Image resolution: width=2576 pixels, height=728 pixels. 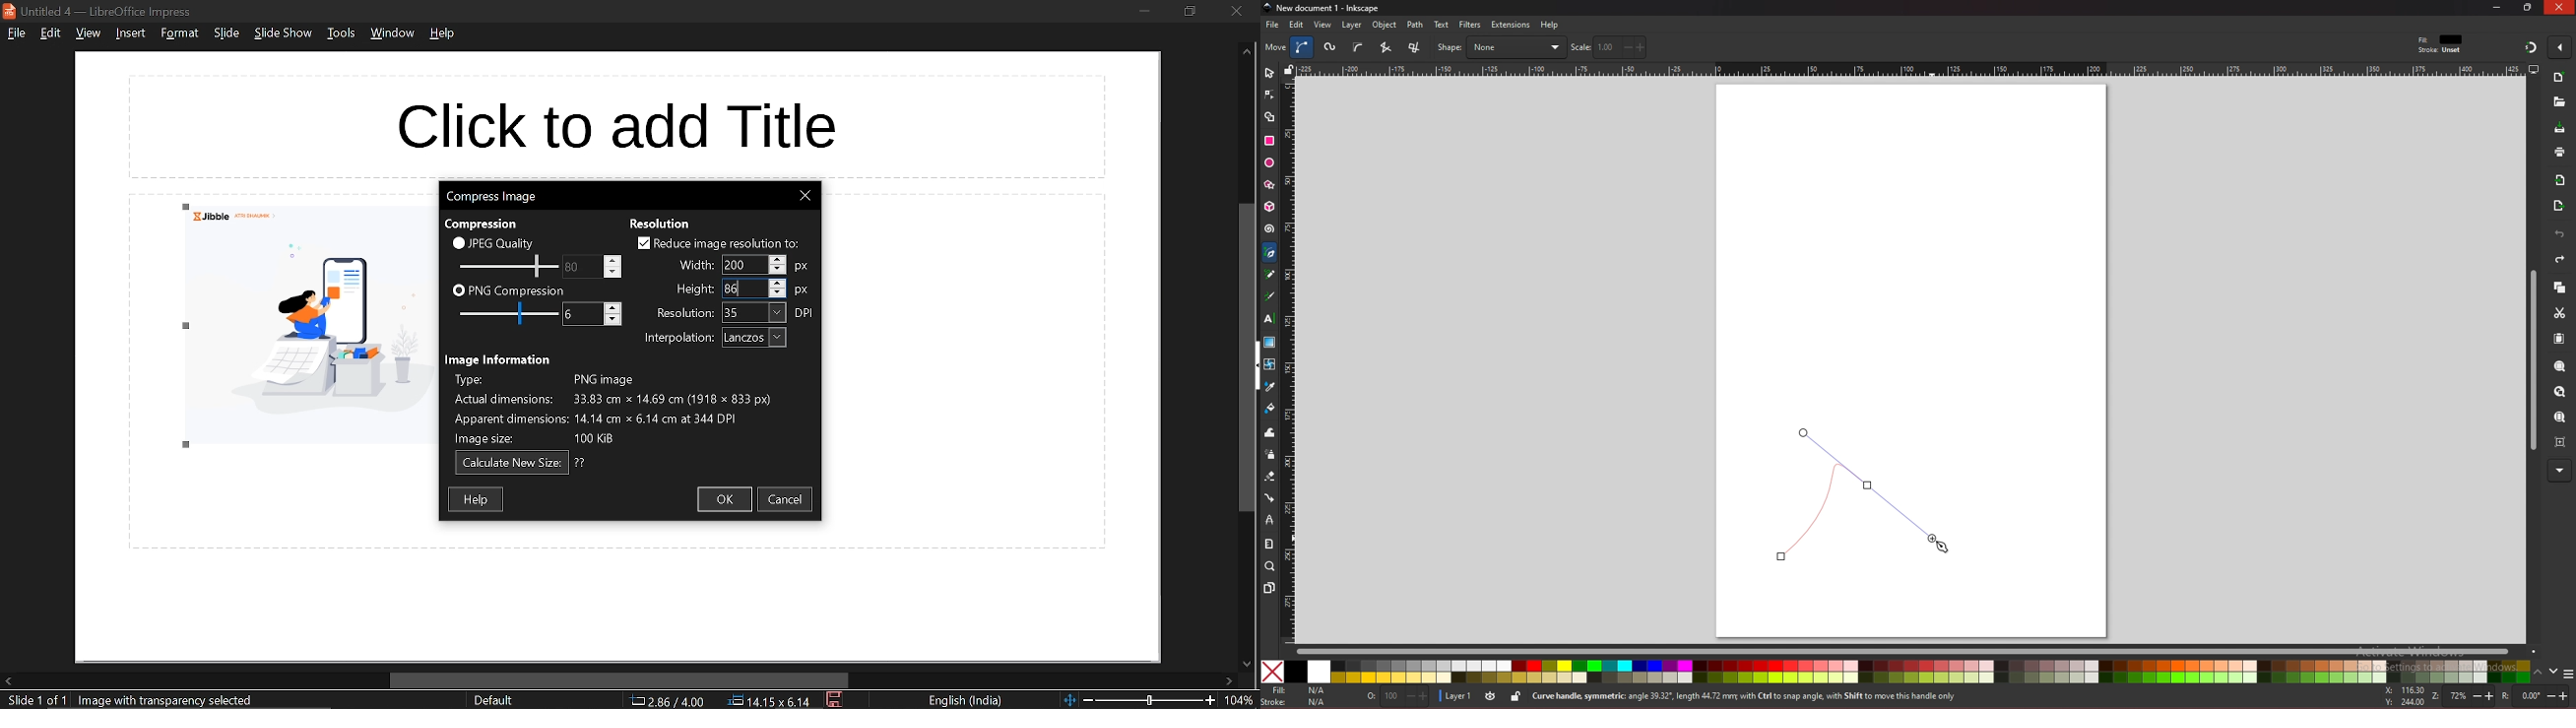 I want to click on current zoom, so click(x=1243, y=701).